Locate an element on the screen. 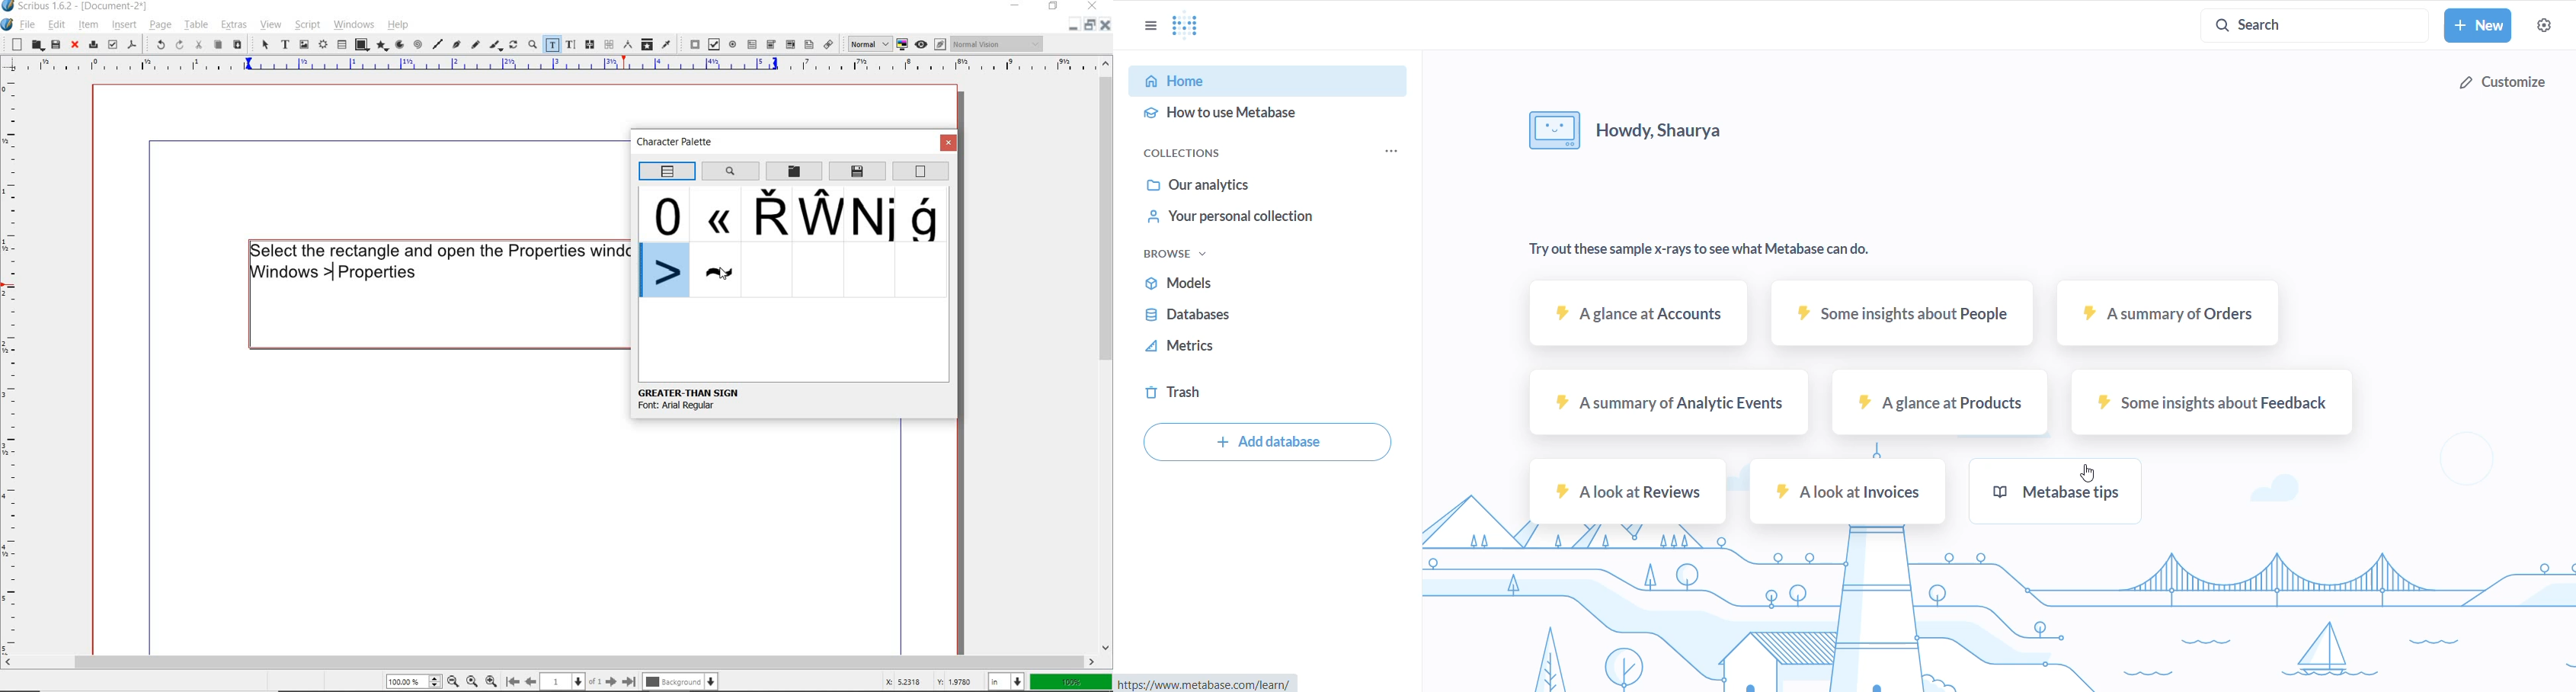 This screenshot has width=2576, height=700. cut is located at coordinates (199, 44).